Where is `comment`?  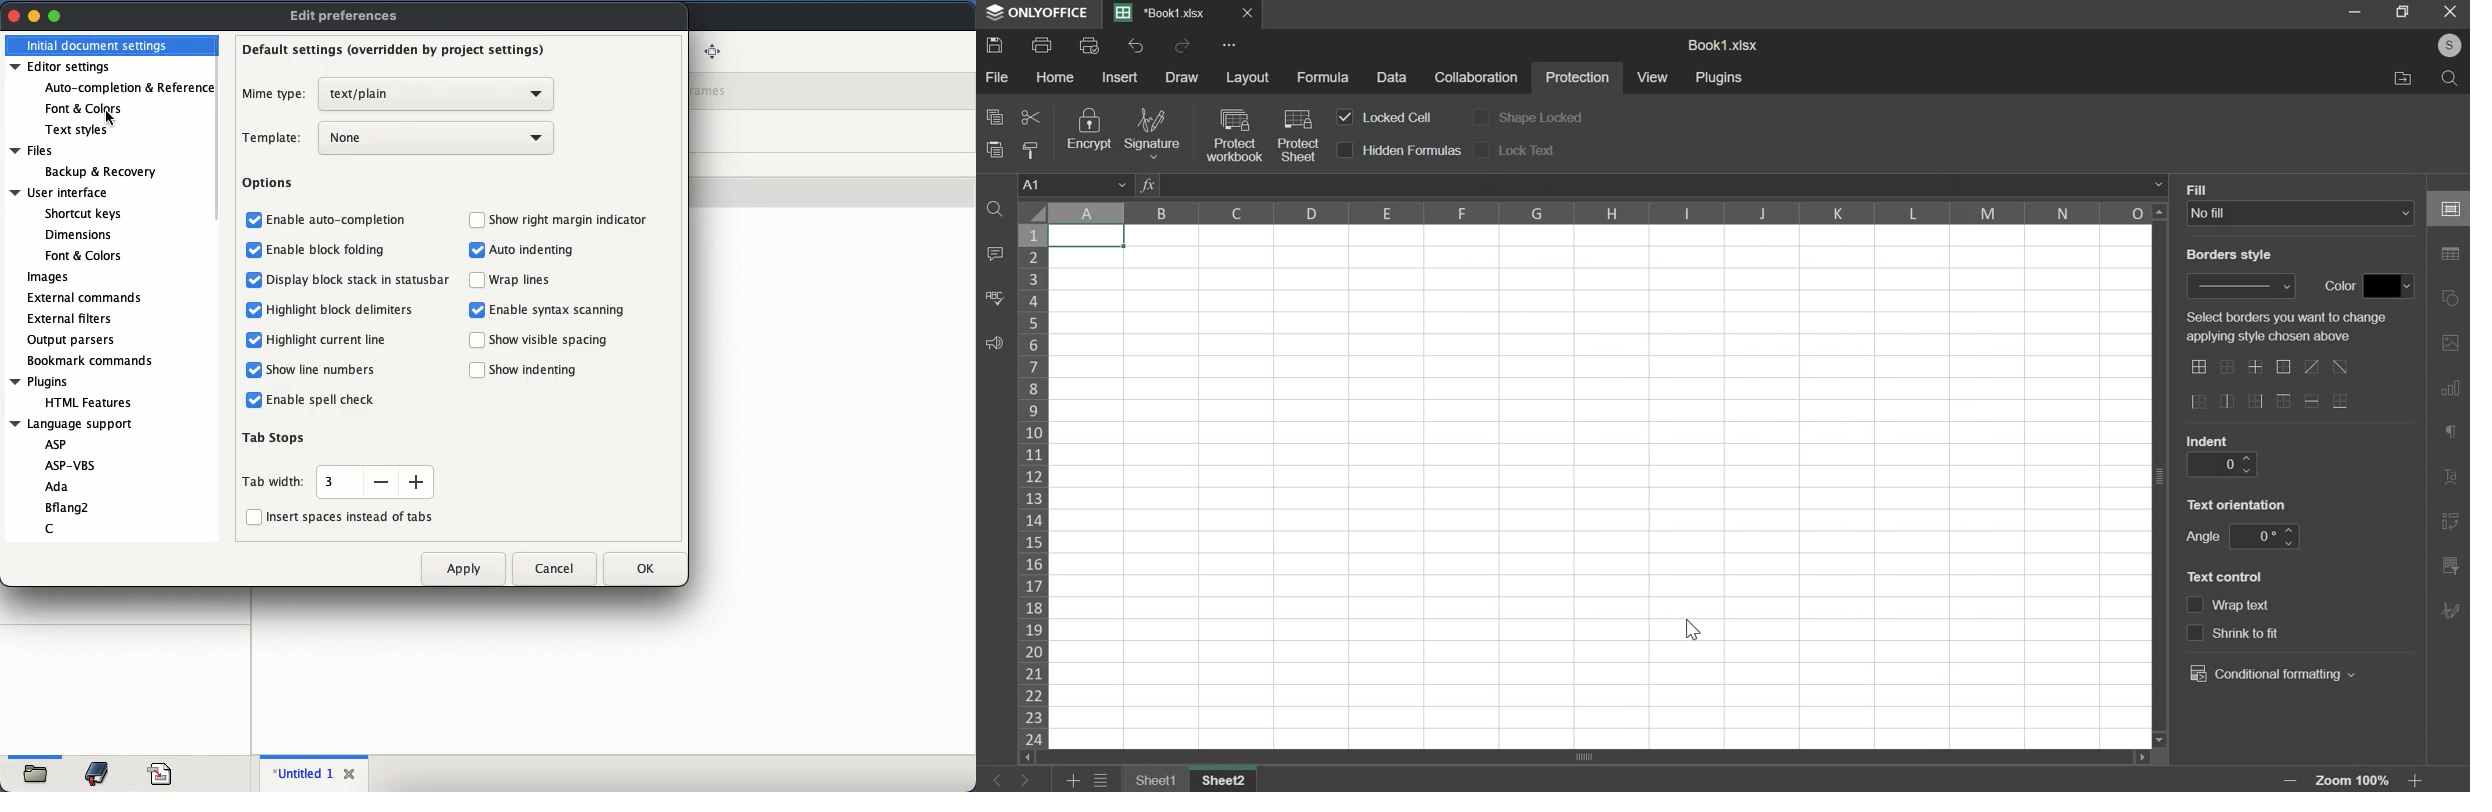
comment is located at coordinates (992, 254).